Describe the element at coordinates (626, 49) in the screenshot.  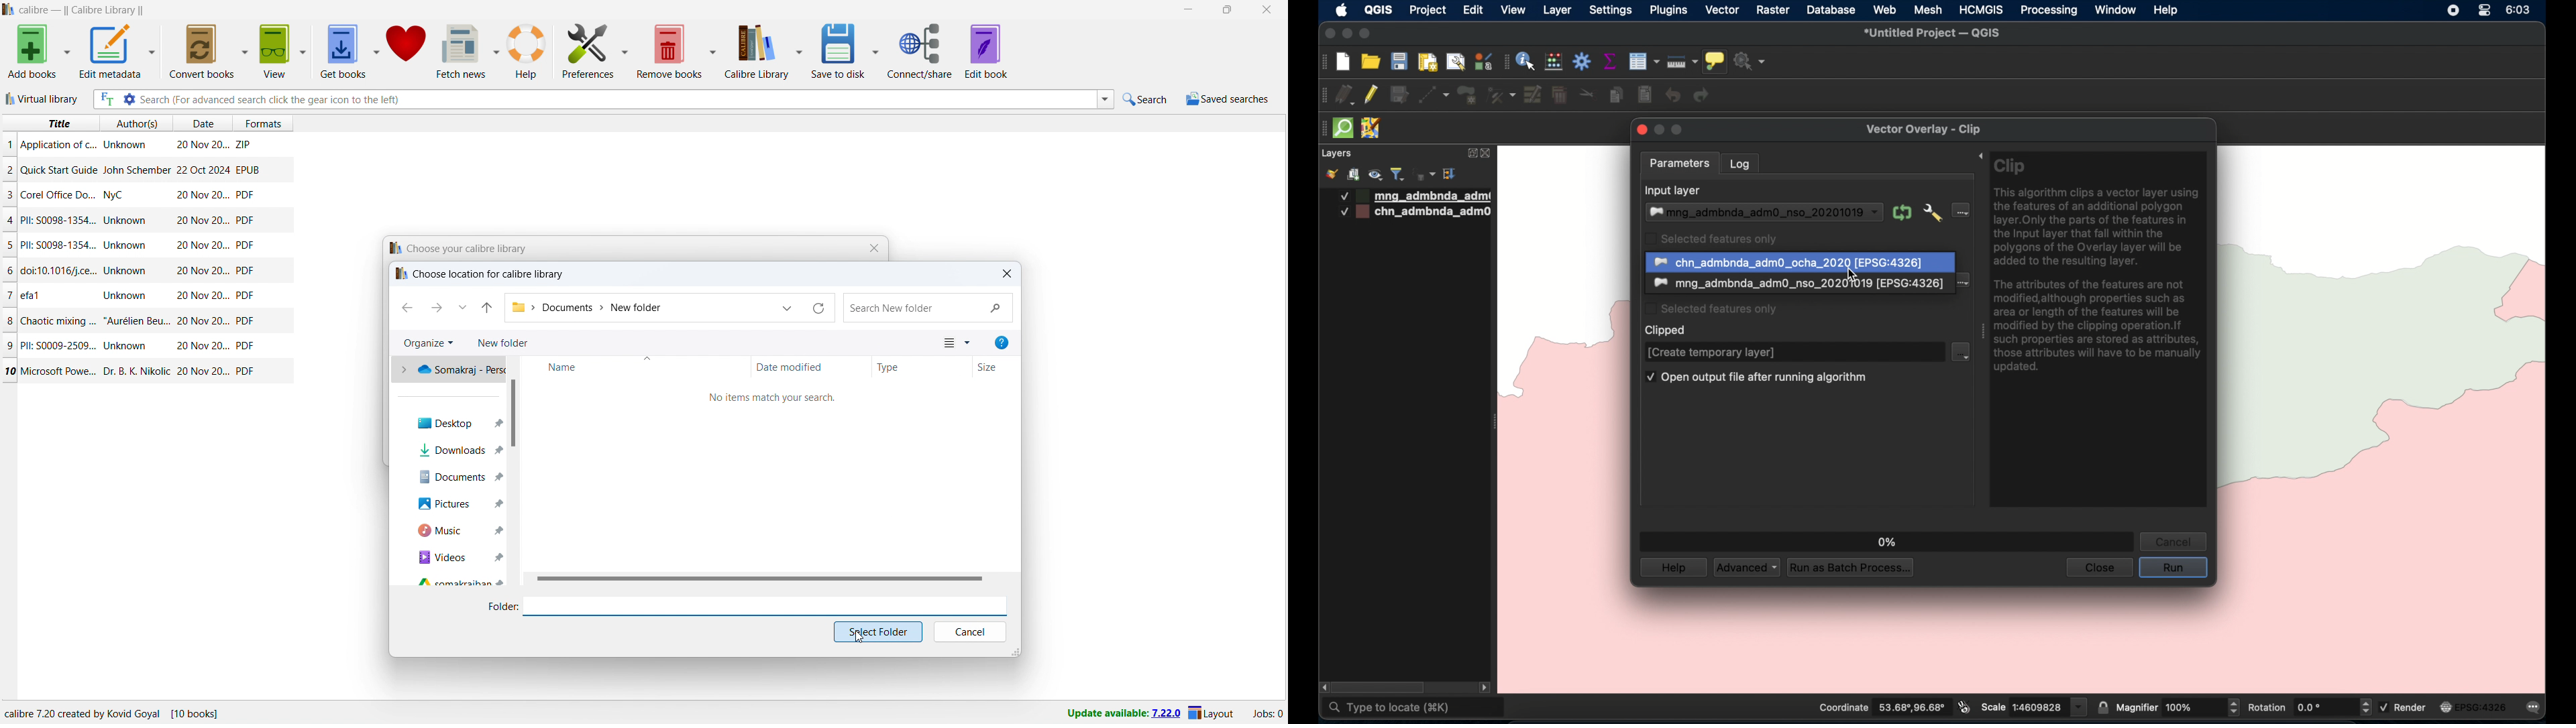
I see `preferences options` at that location.